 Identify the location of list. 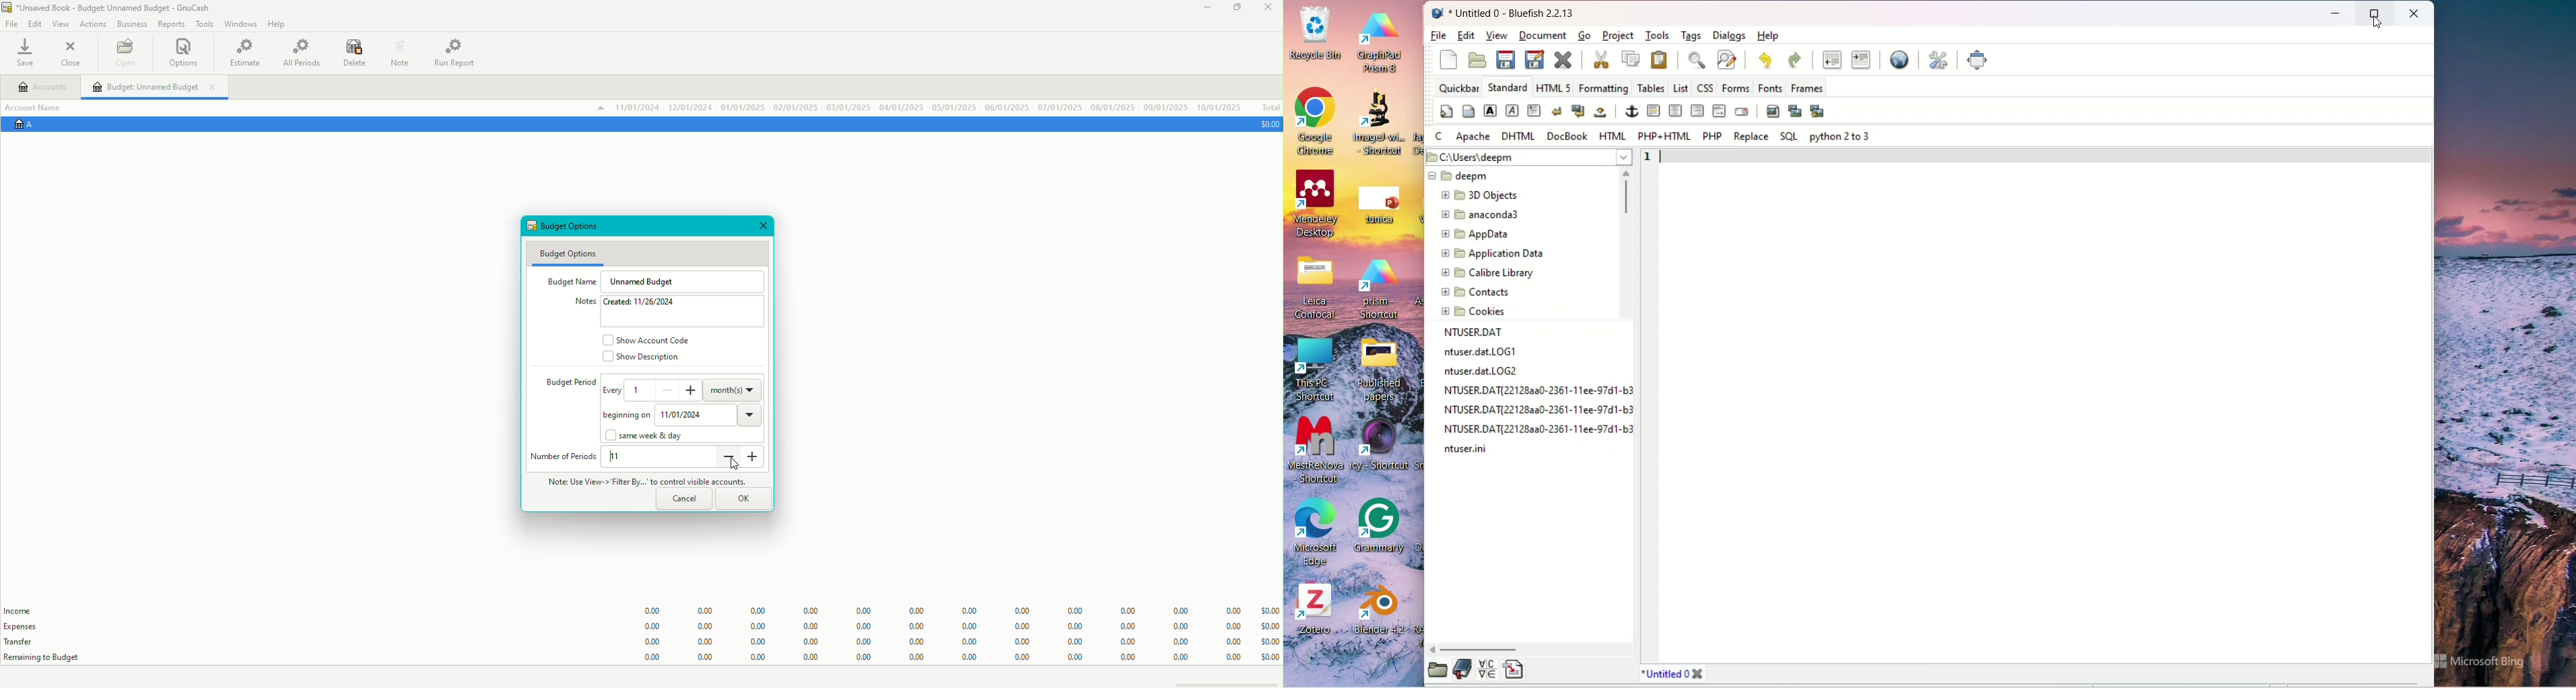
(1679, 88).